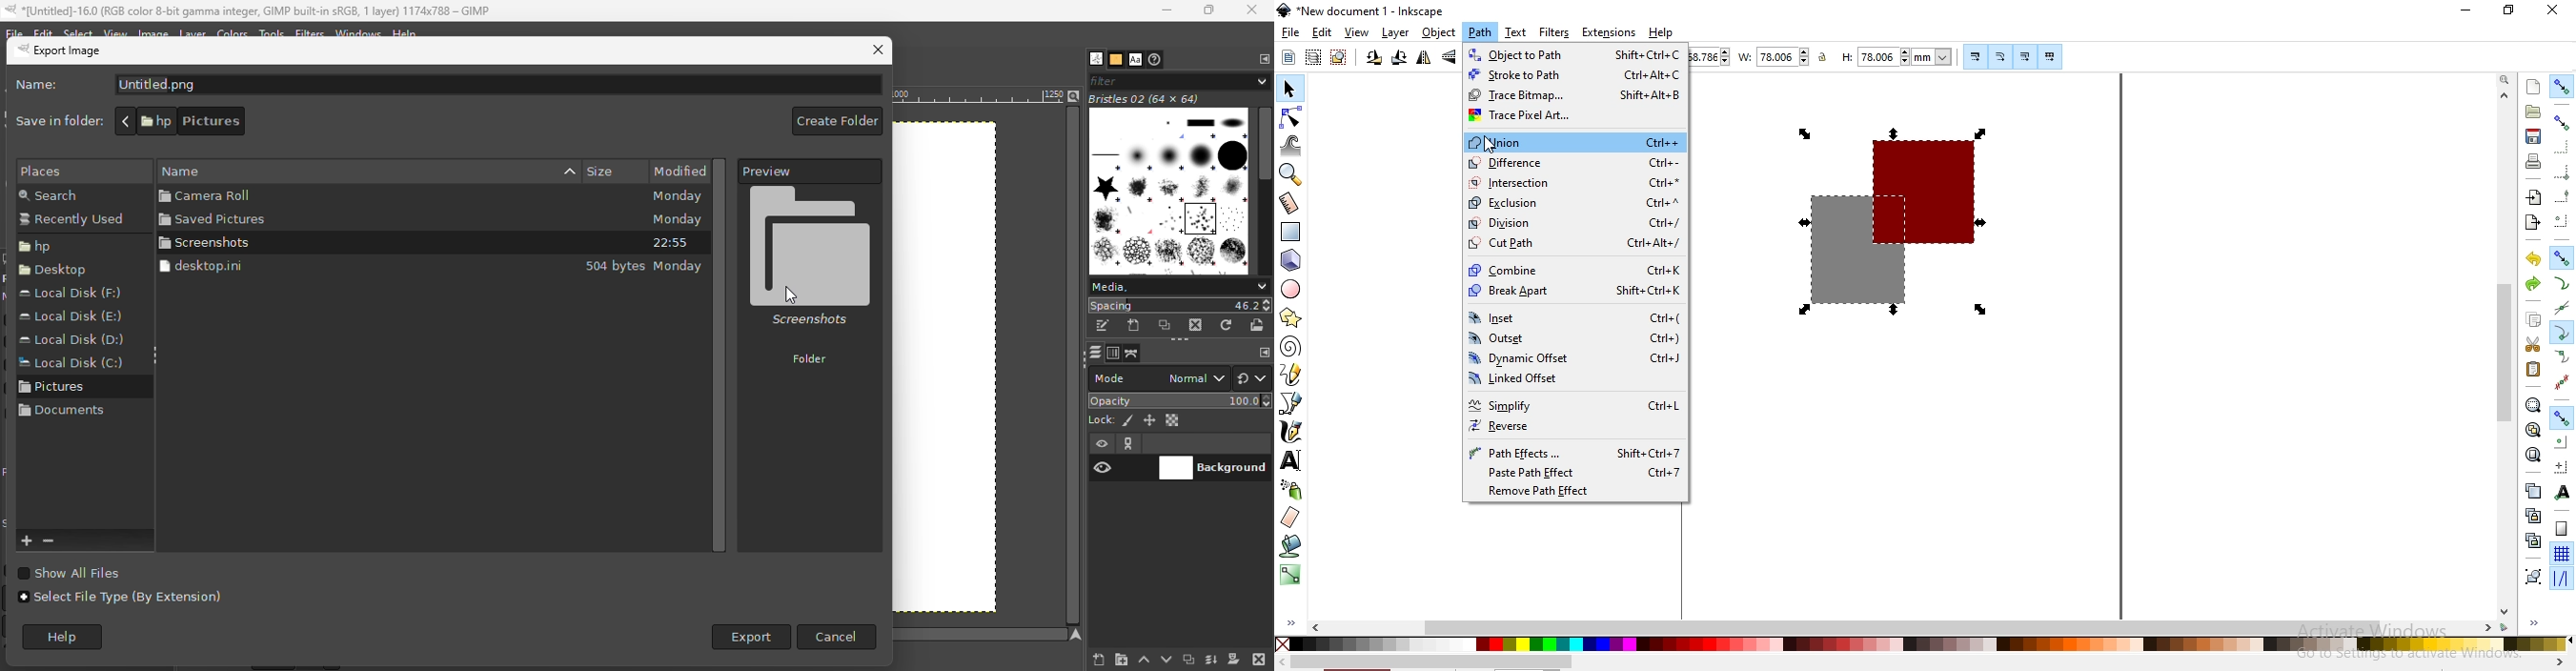 The height and width of the screenshot is (672, 2576). What do you see at coordinates (2563, 196) in the screenshot?
I see `snap midpoints of bounding box edges` at bounding box center [2563, 196].